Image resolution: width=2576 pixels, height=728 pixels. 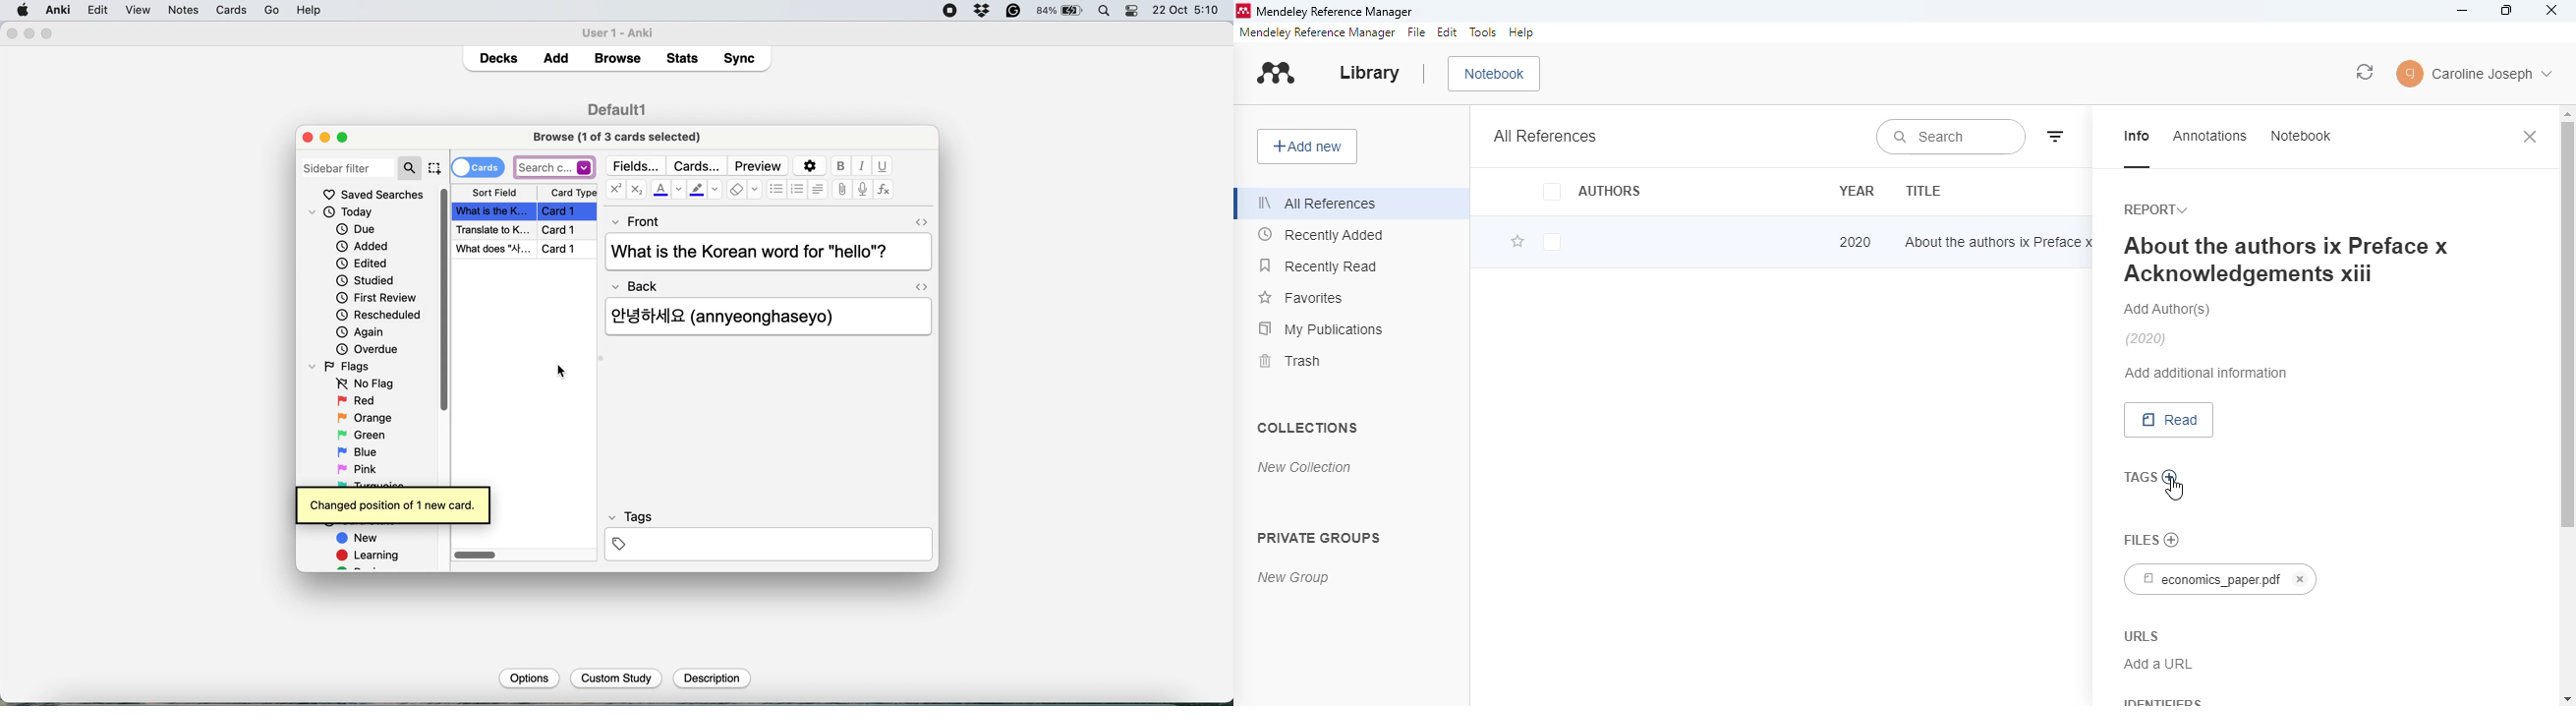 I want to click on superscript, so click(x=616, y=190).